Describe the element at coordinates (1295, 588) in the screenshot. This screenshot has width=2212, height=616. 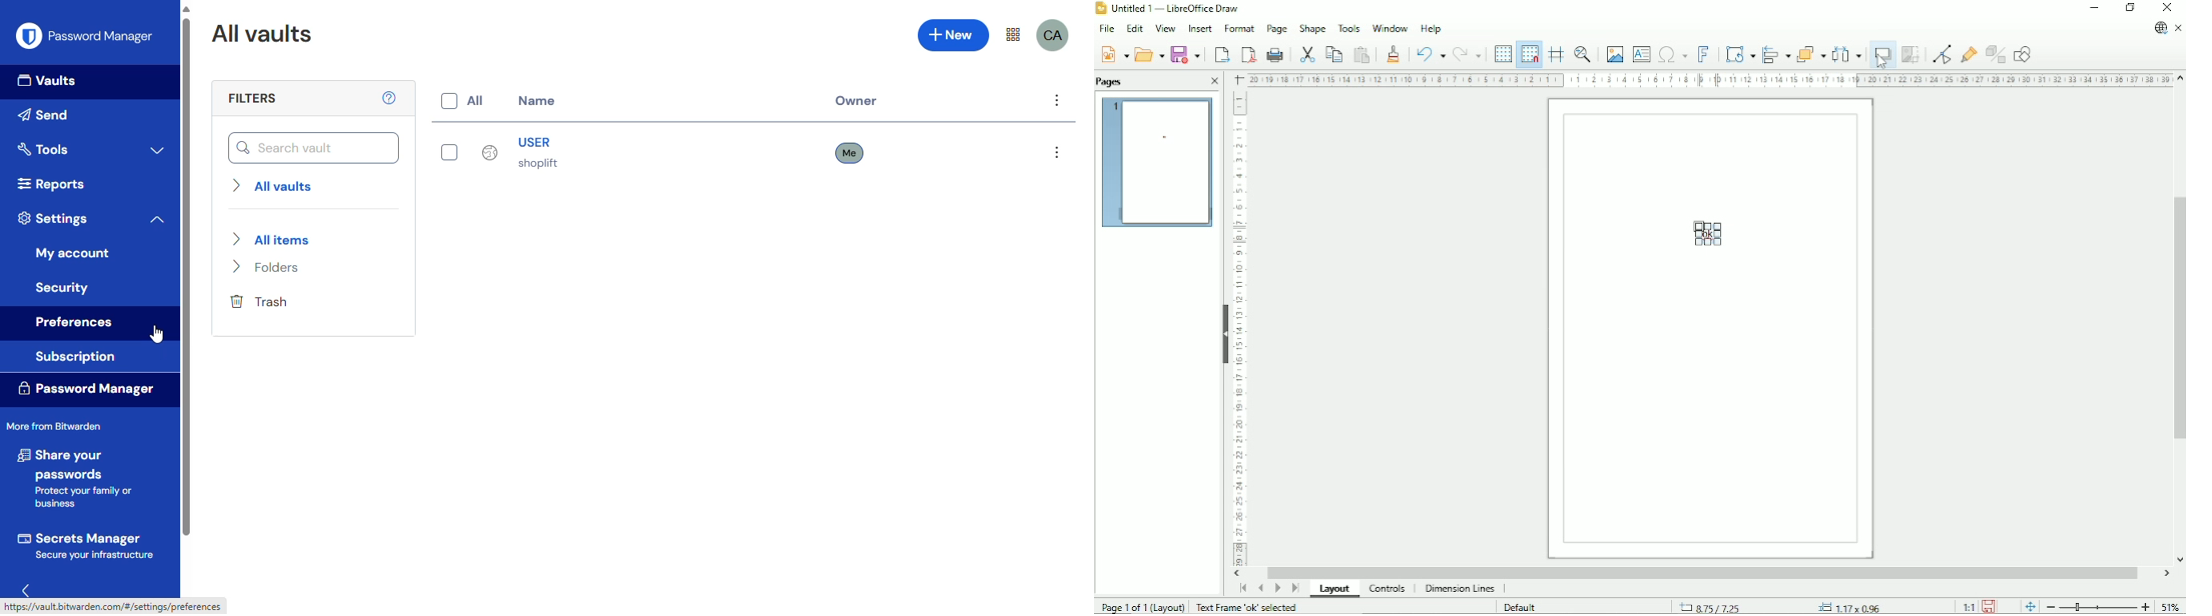
I see `Scroll to last page` at that location.